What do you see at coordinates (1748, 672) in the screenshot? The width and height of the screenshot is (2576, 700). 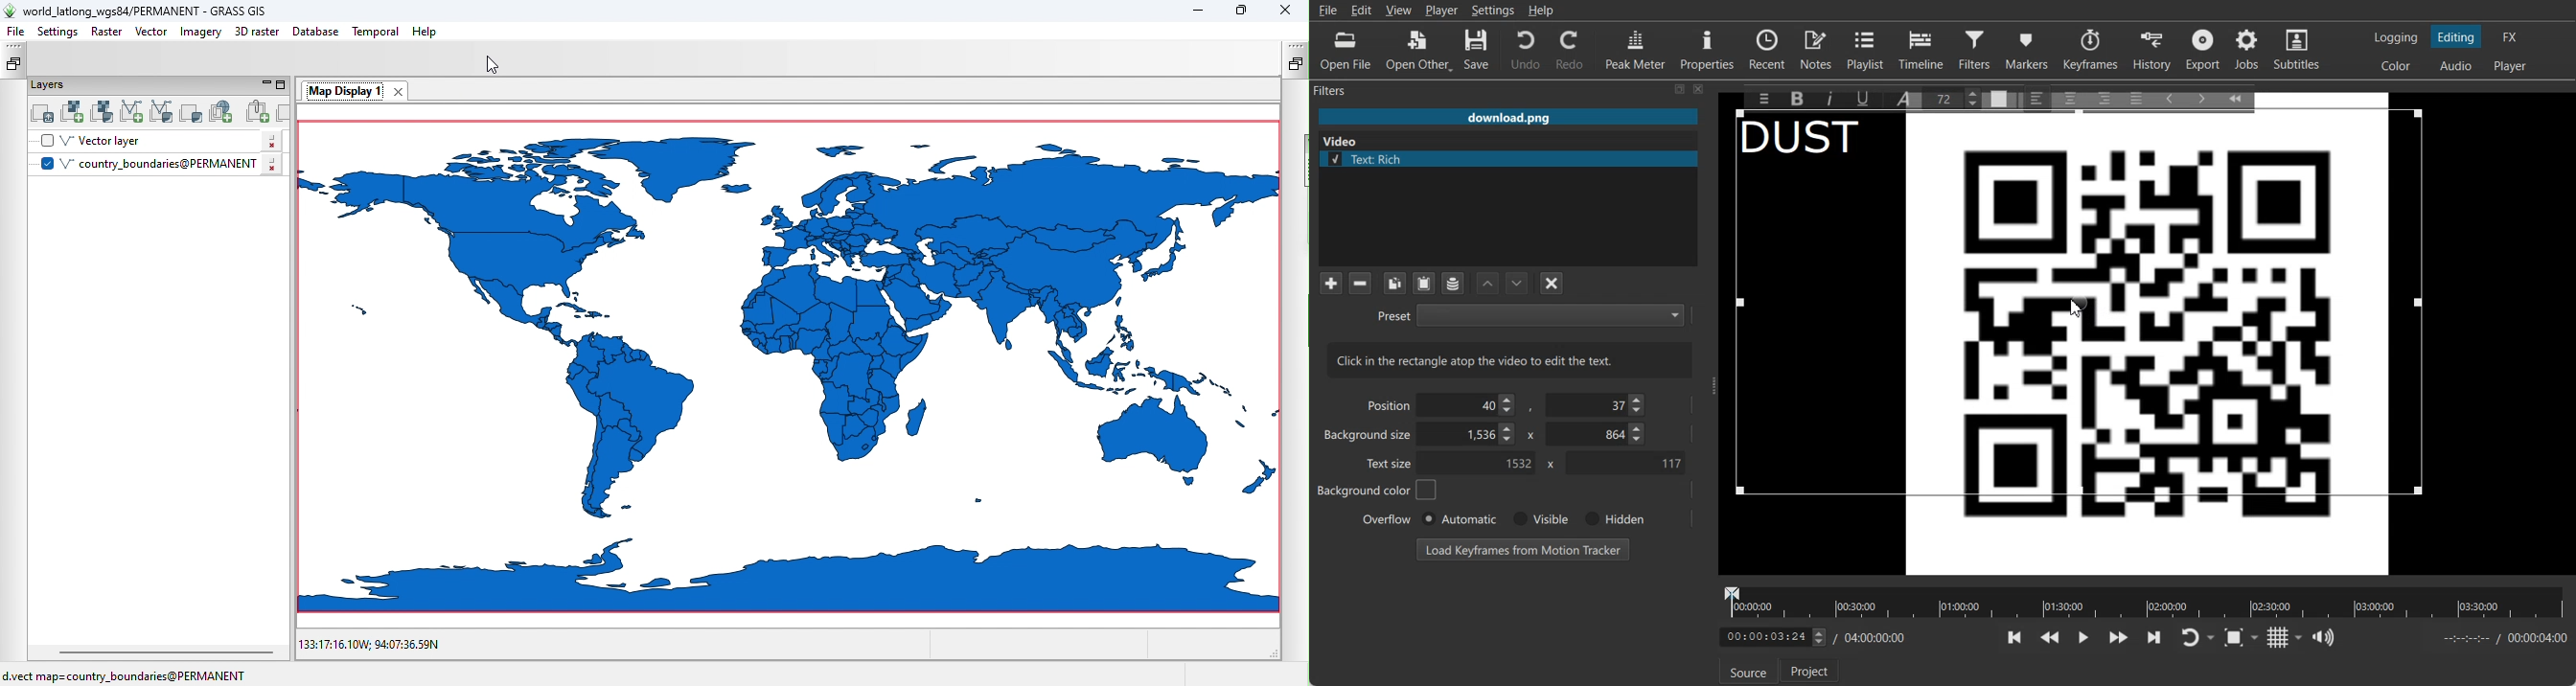 I see `Source` at bounding box center [1748, 672].